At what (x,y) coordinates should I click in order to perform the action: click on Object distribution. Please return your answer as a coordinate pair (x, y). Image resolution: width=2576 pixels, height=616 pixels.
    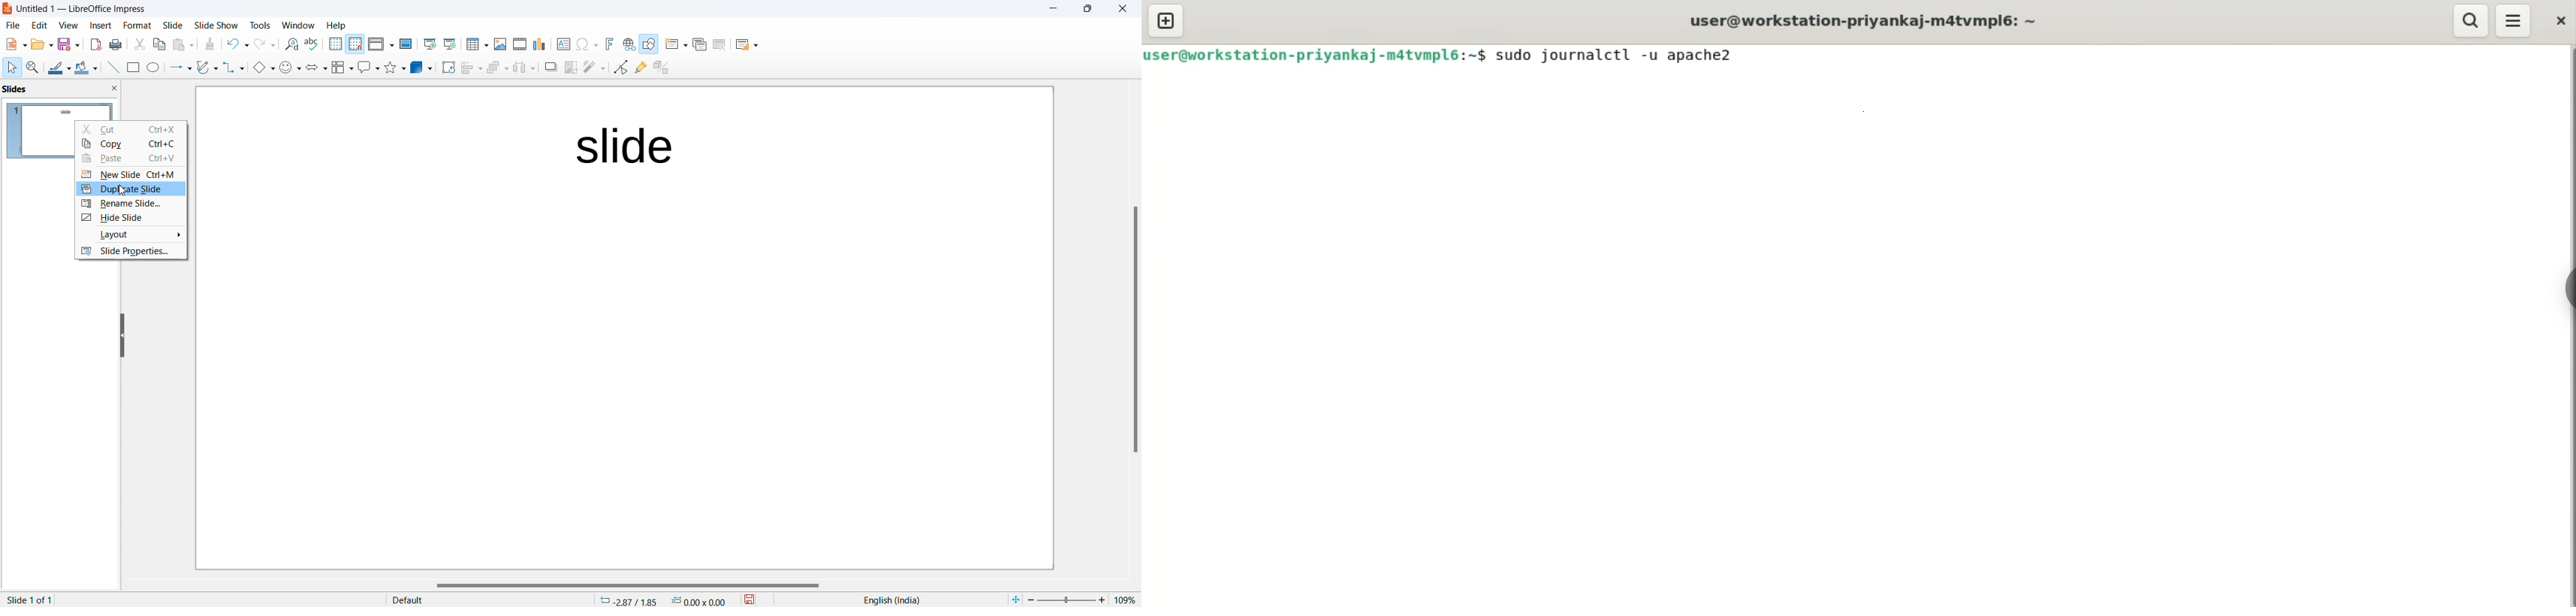
    Looking at the image, I should click on (522, 68).